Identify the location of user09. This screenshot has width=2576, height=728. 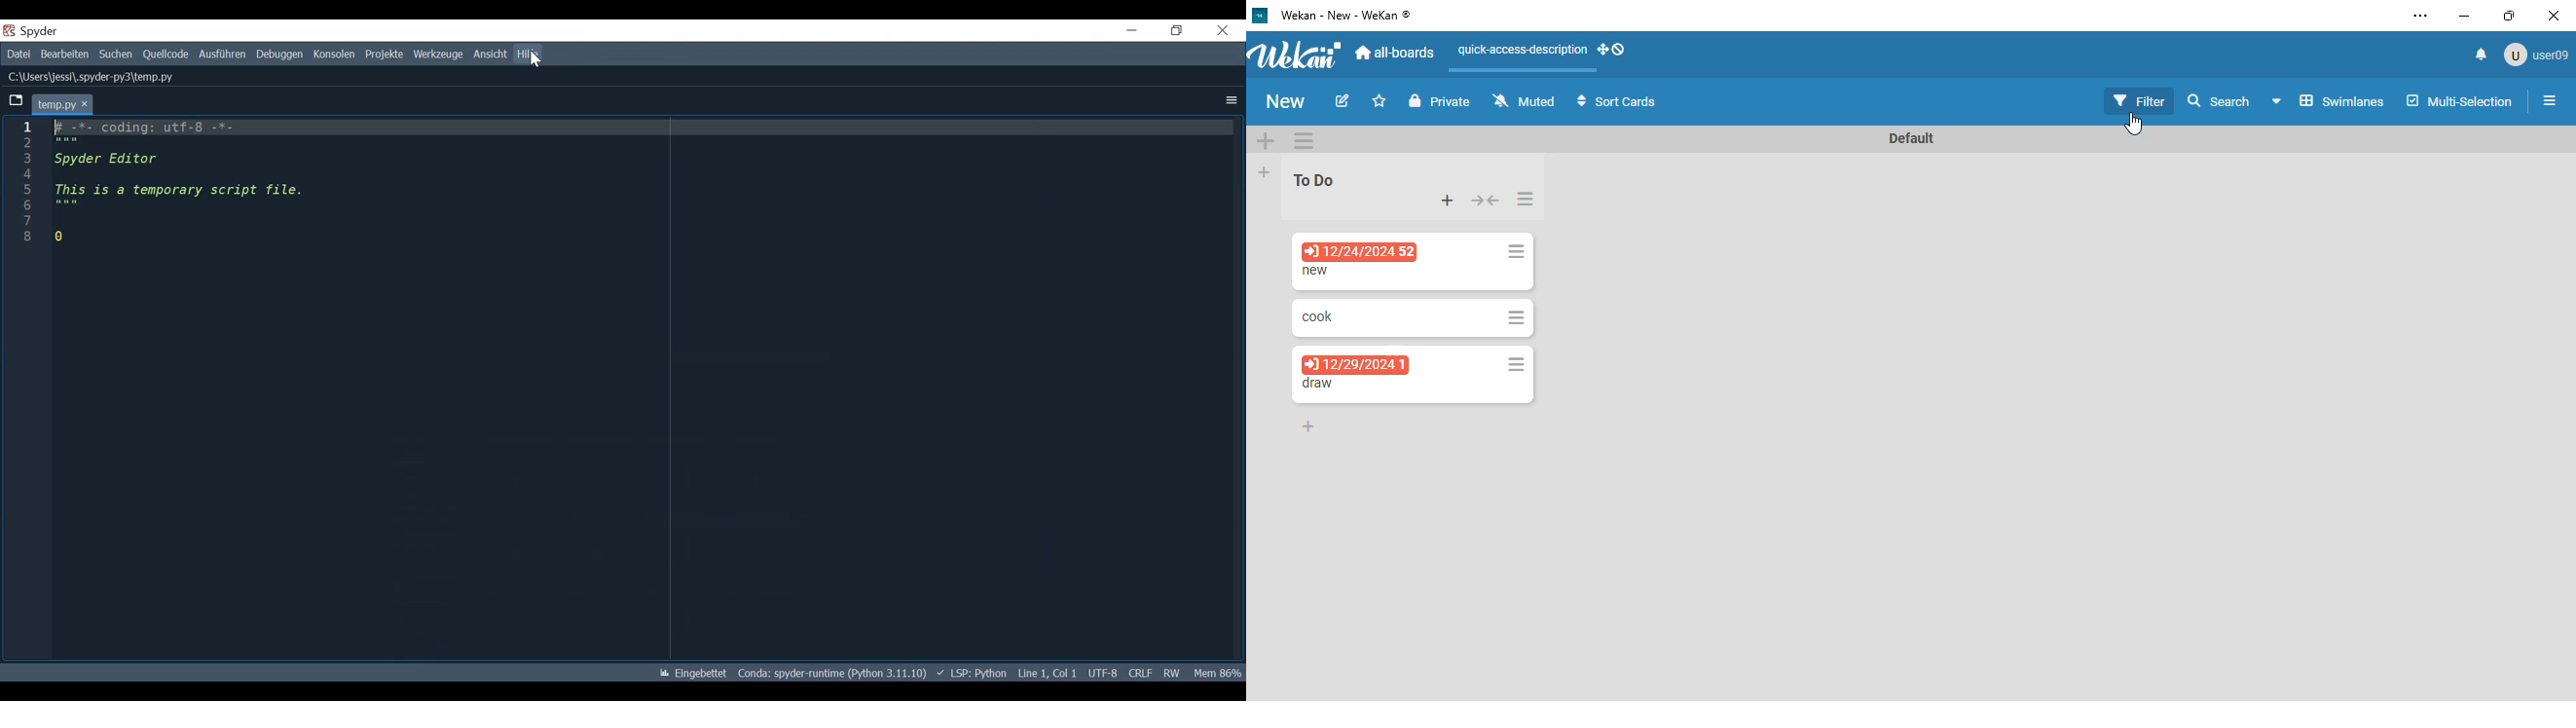
(2535, 55).